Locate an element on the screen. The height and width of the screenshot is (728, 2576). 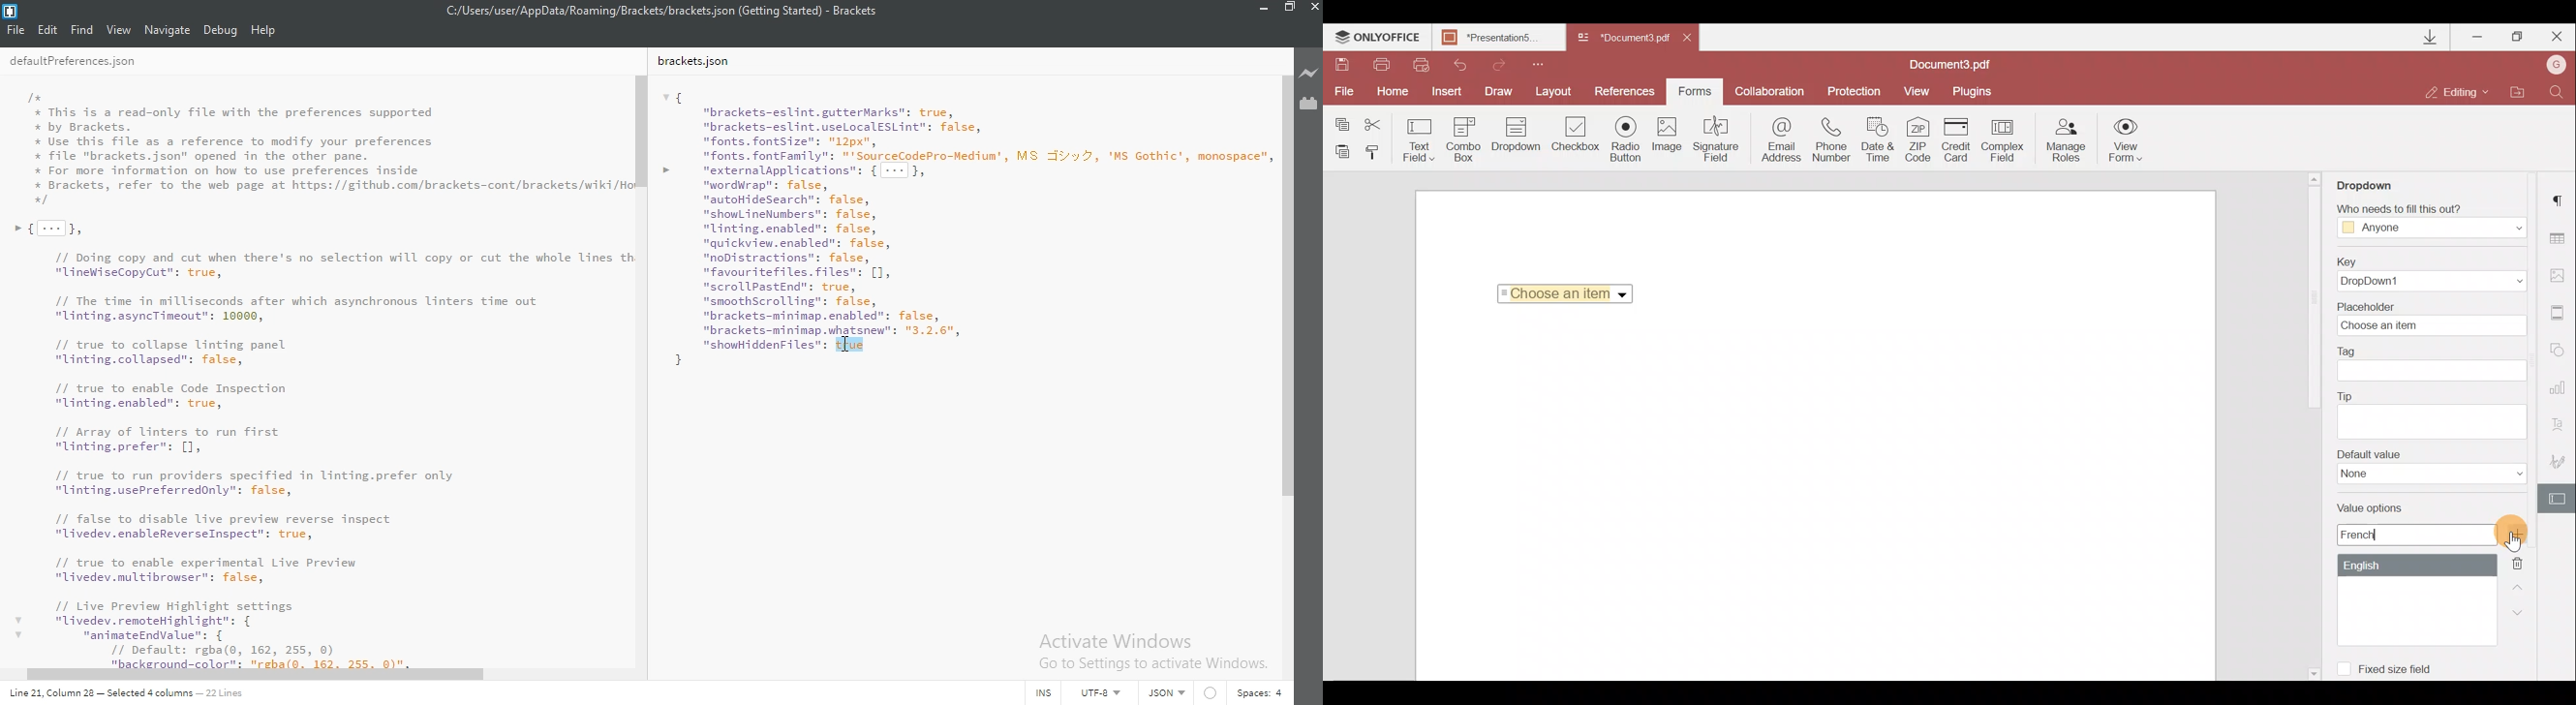
debug is located at coordinates (221, 29).